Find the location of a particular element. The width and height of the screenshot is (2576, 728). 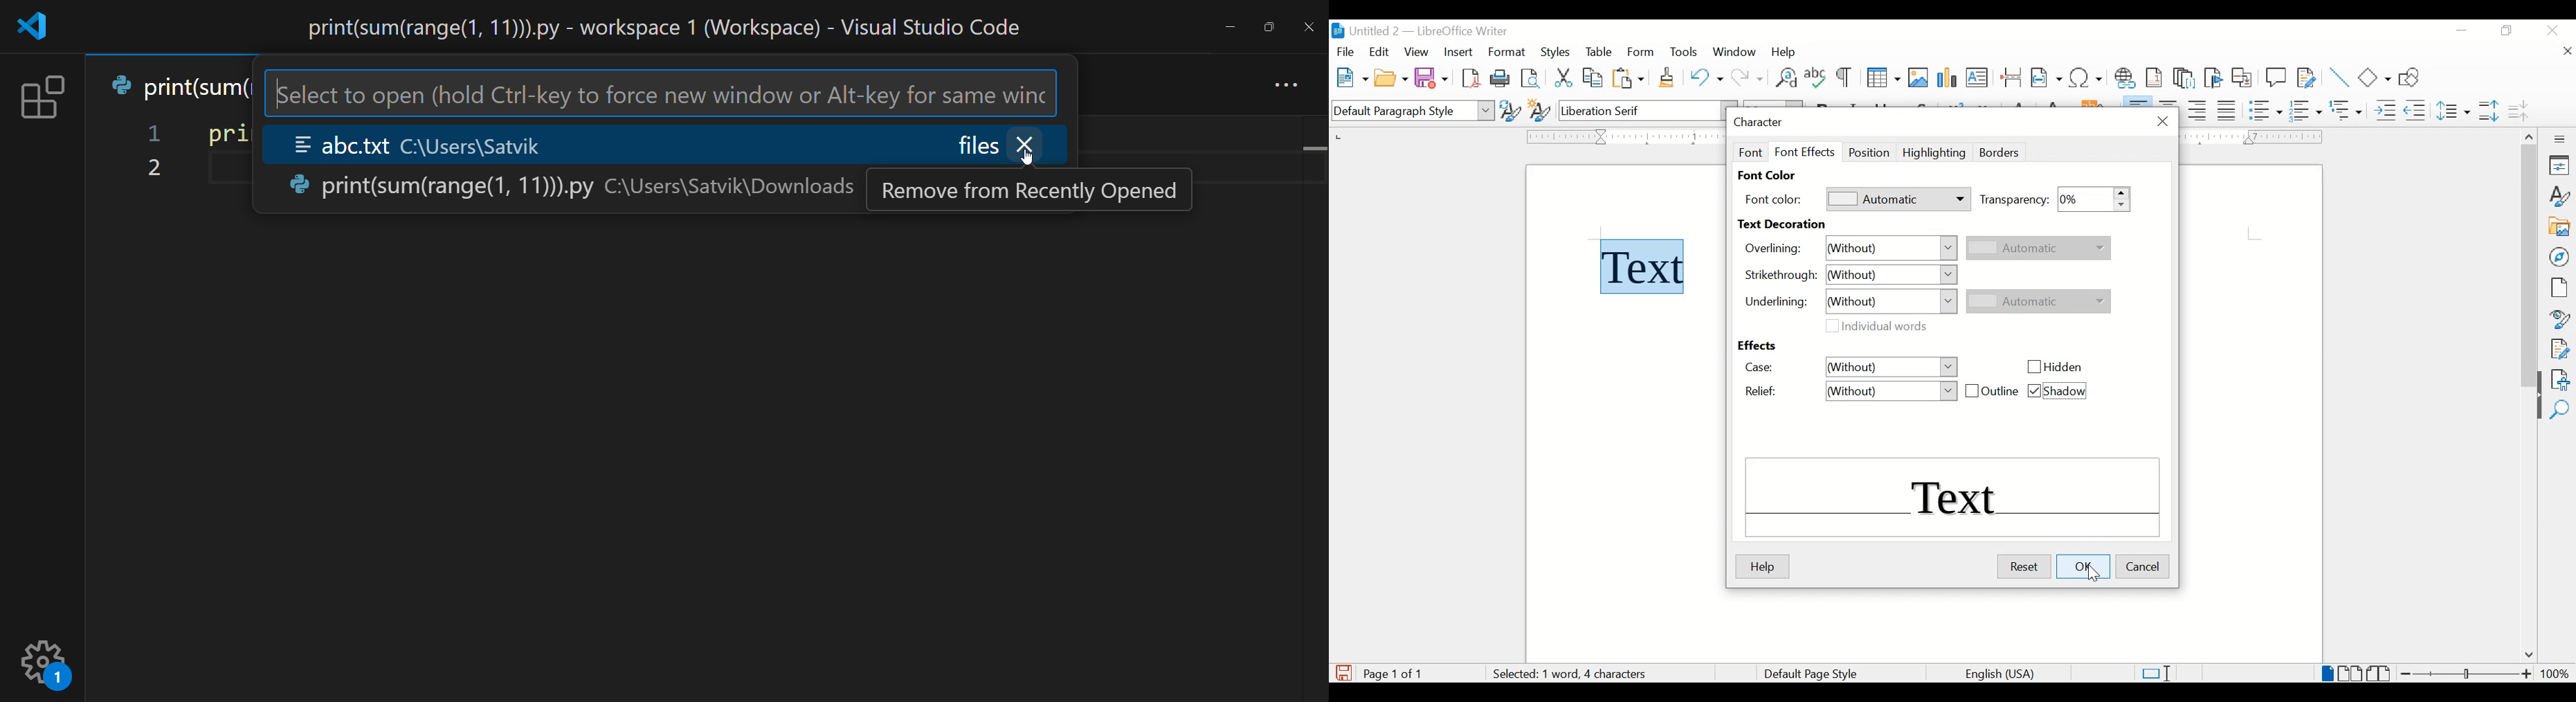

minimize is located at coordinates (2463, 31).